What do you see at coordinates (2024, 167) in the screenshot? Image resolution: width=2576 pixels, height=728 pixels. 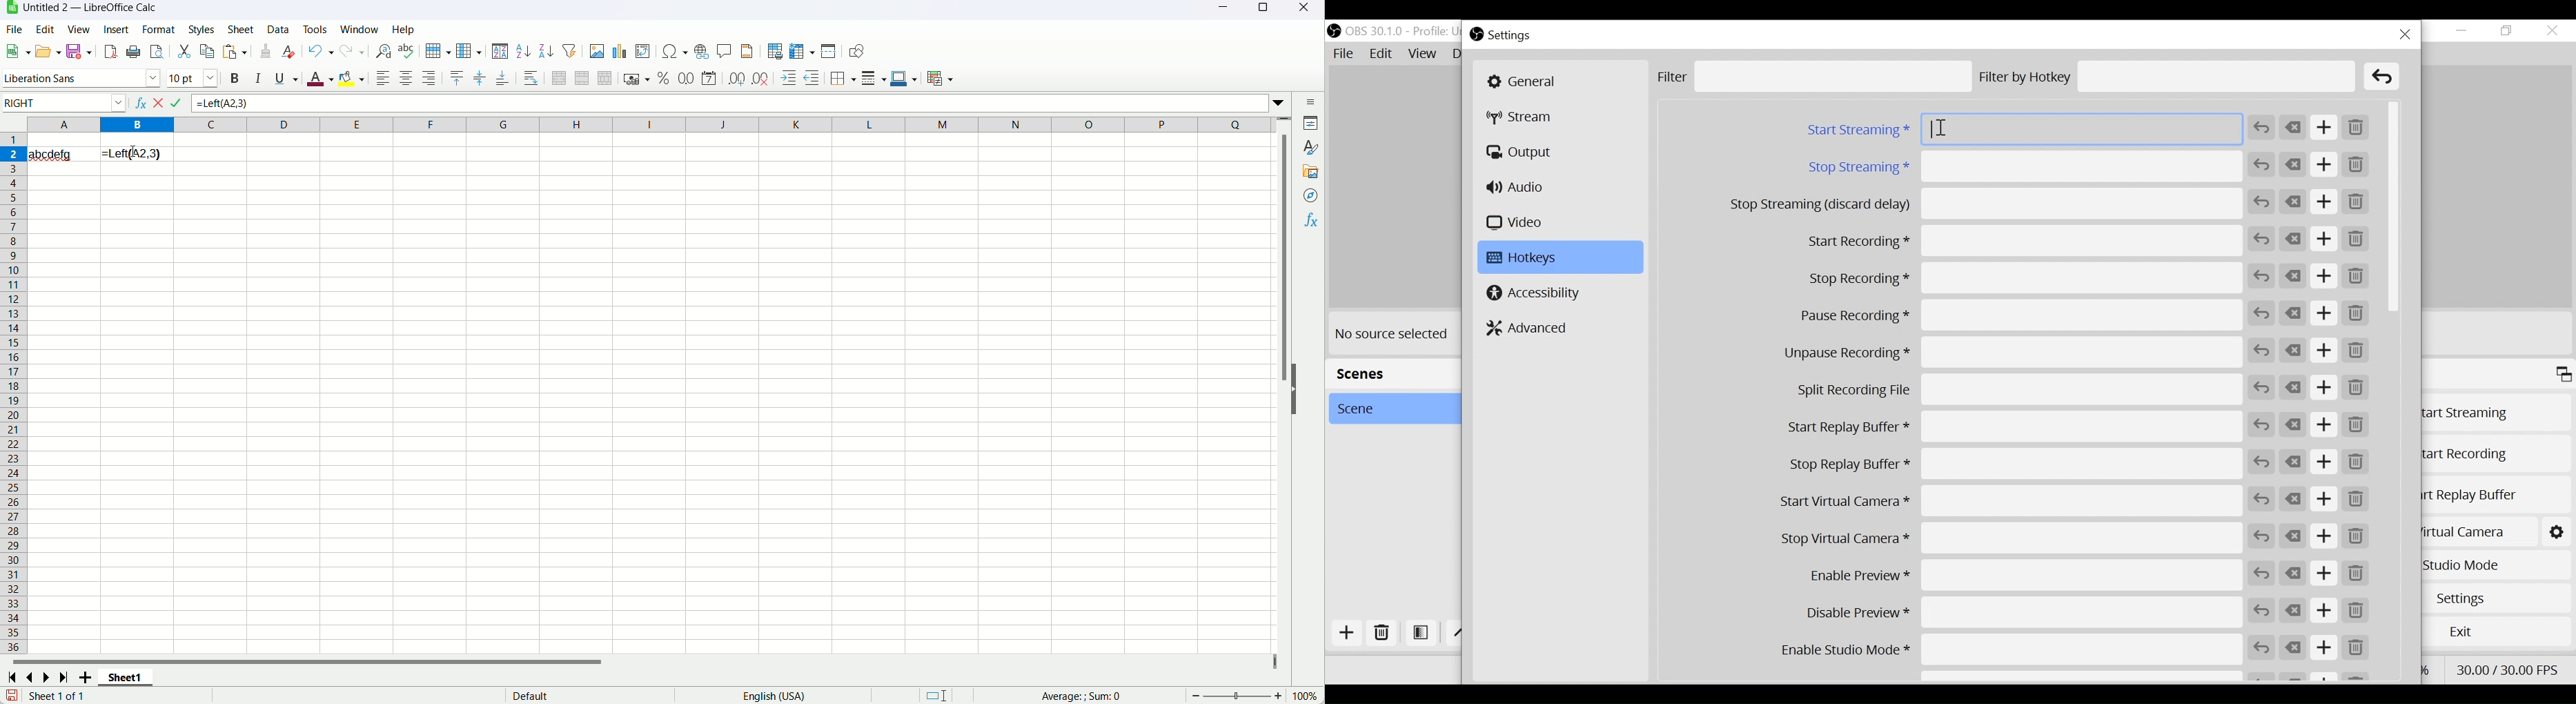 I see `Stop Streaming` at bounding box center [2024, 167].